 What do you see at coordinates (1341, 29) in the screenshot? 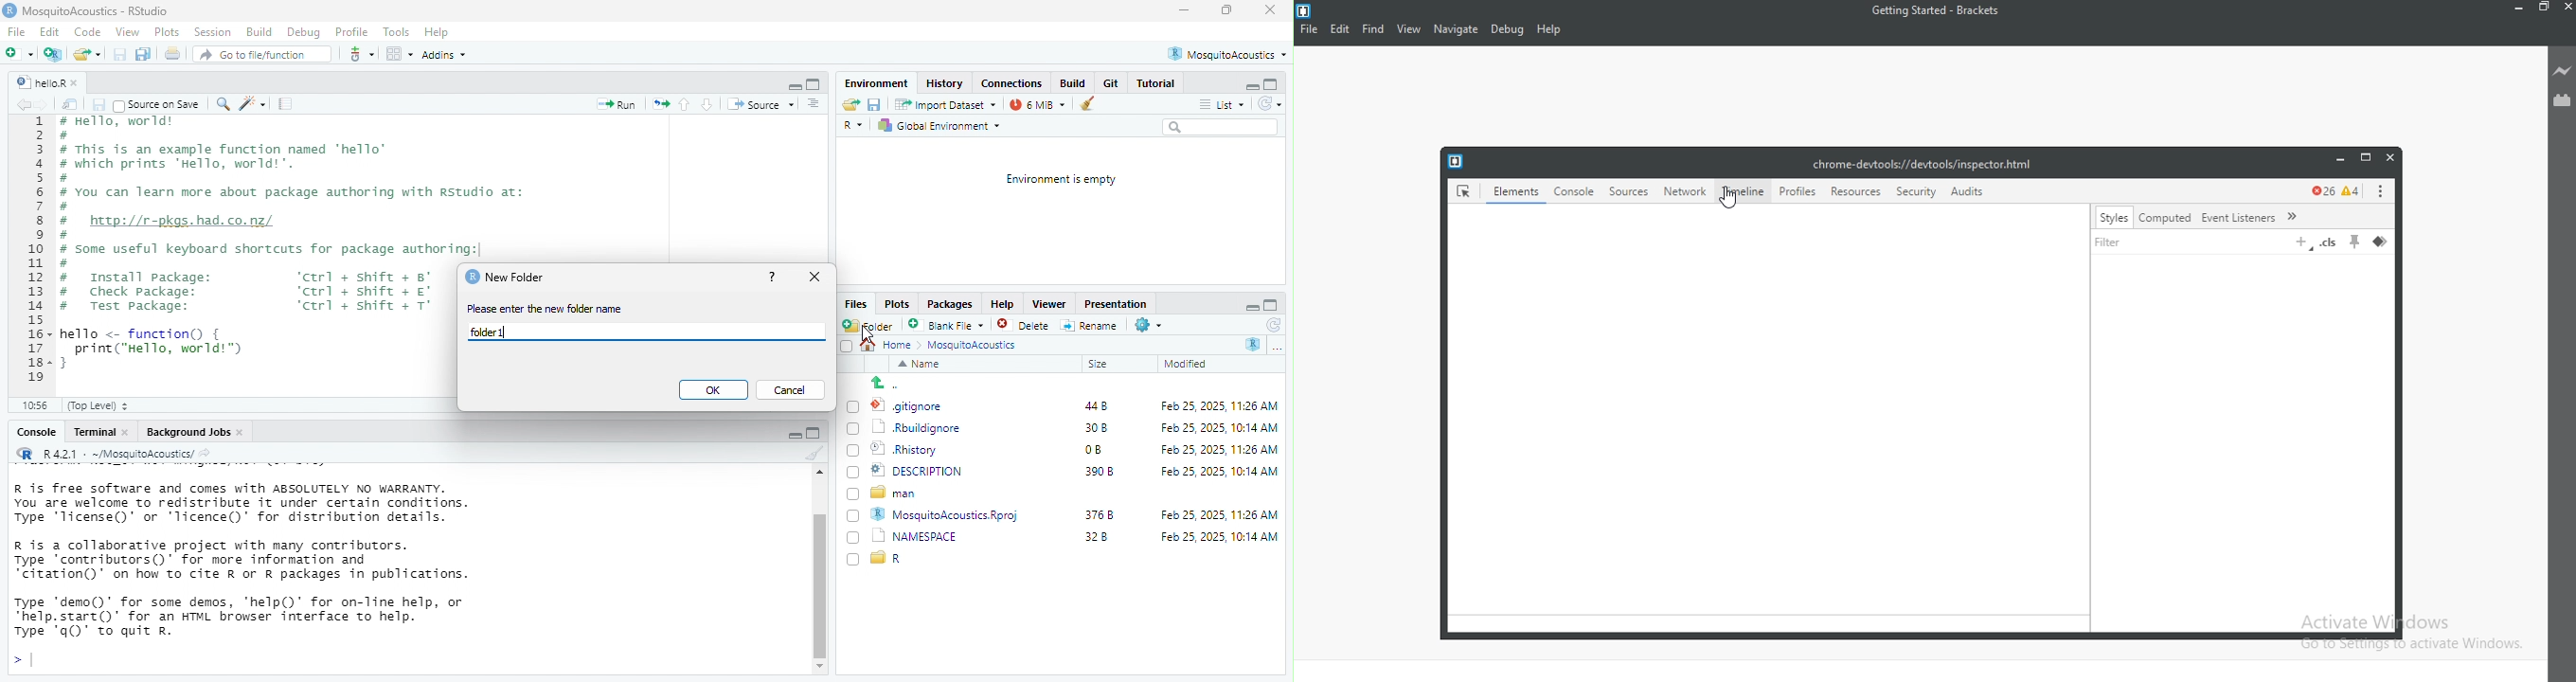
I see `Edit` at bounding box center [1341, 29].